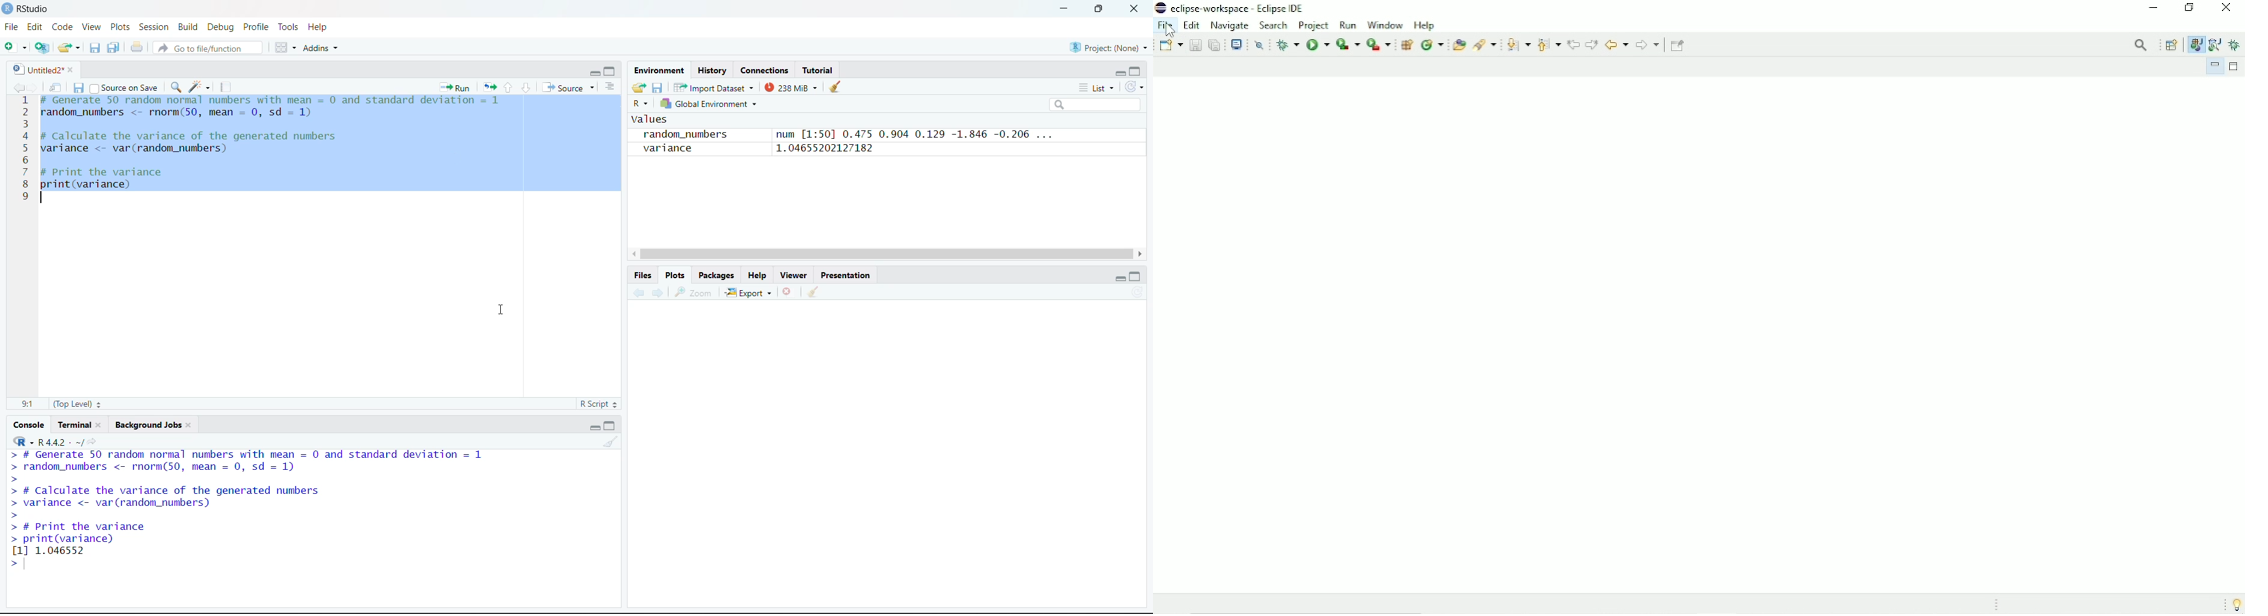 The height and width of the screenshot is (616, 2268). I want to click on Tutorial, so click(818, 71).